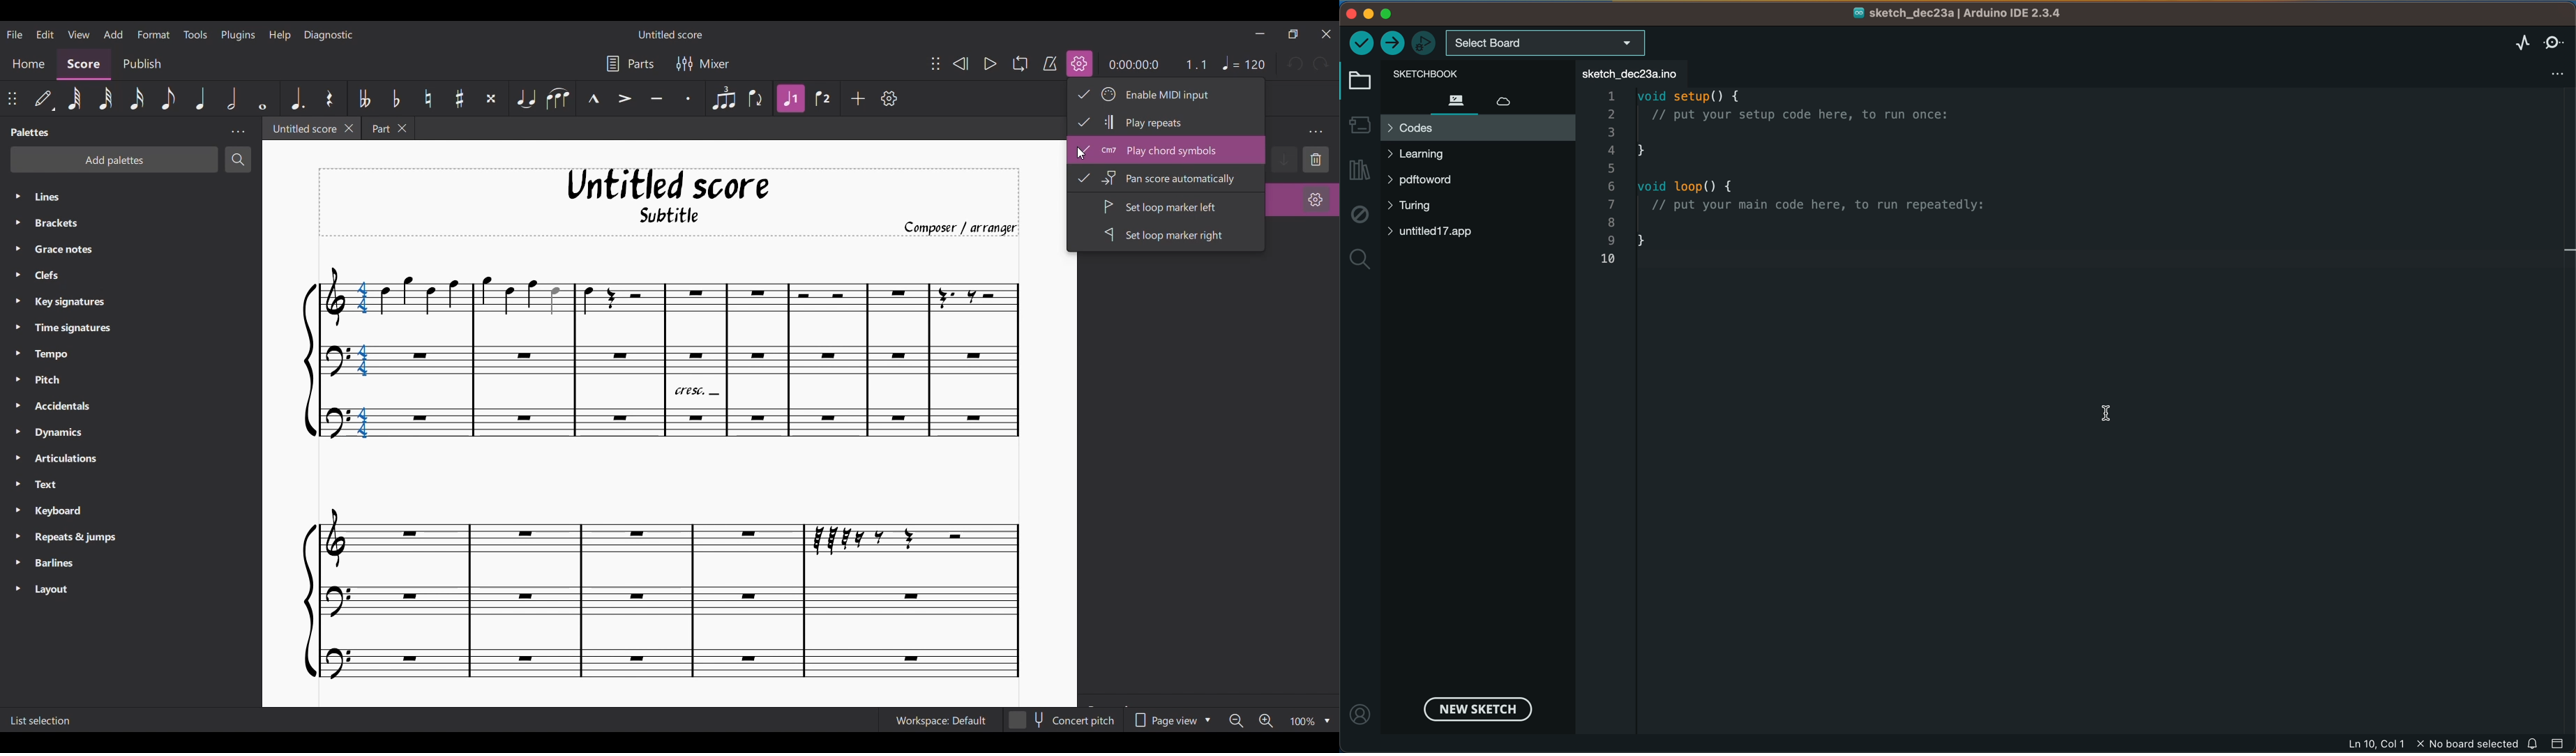 The image size is (2576, 756). Describe the element at coordinates (492, 98) in the screenshot. I see `Toggle double sharp` at that location.